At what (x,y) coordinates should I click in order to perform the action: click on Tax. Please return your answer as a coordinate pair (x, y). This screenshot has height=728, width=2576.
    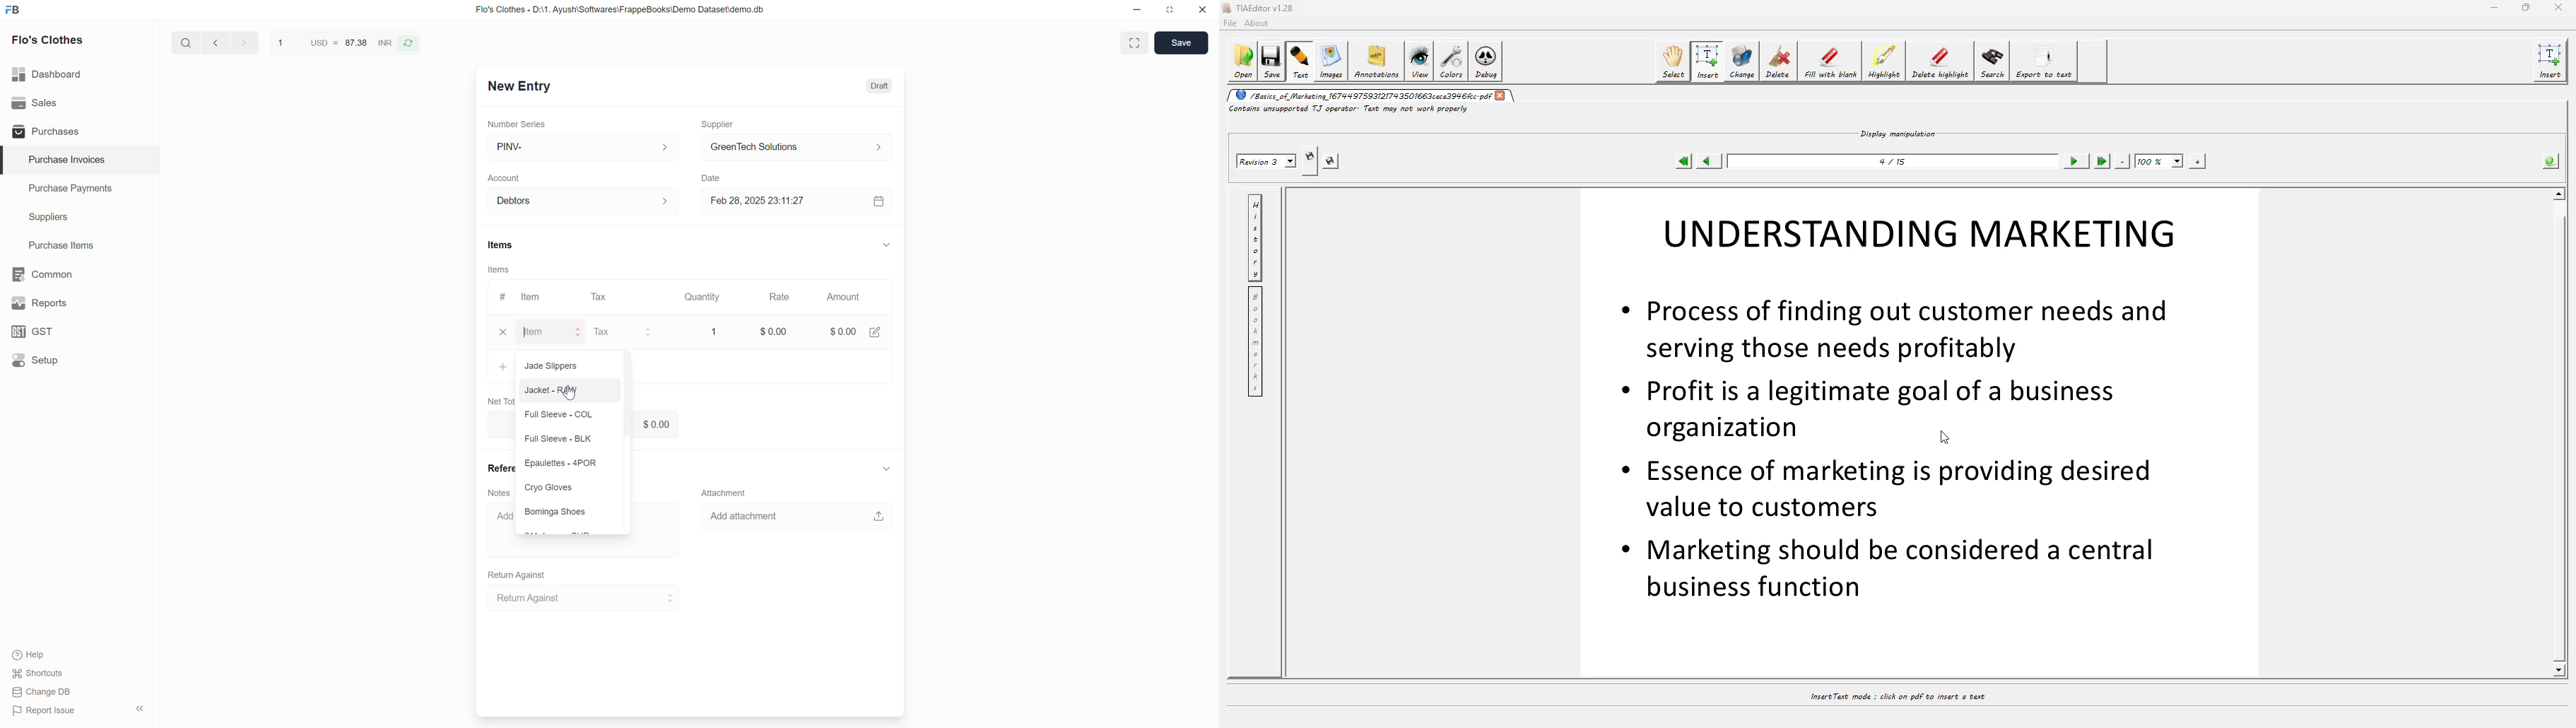
    Looking at the image, I should click on (601, 298).